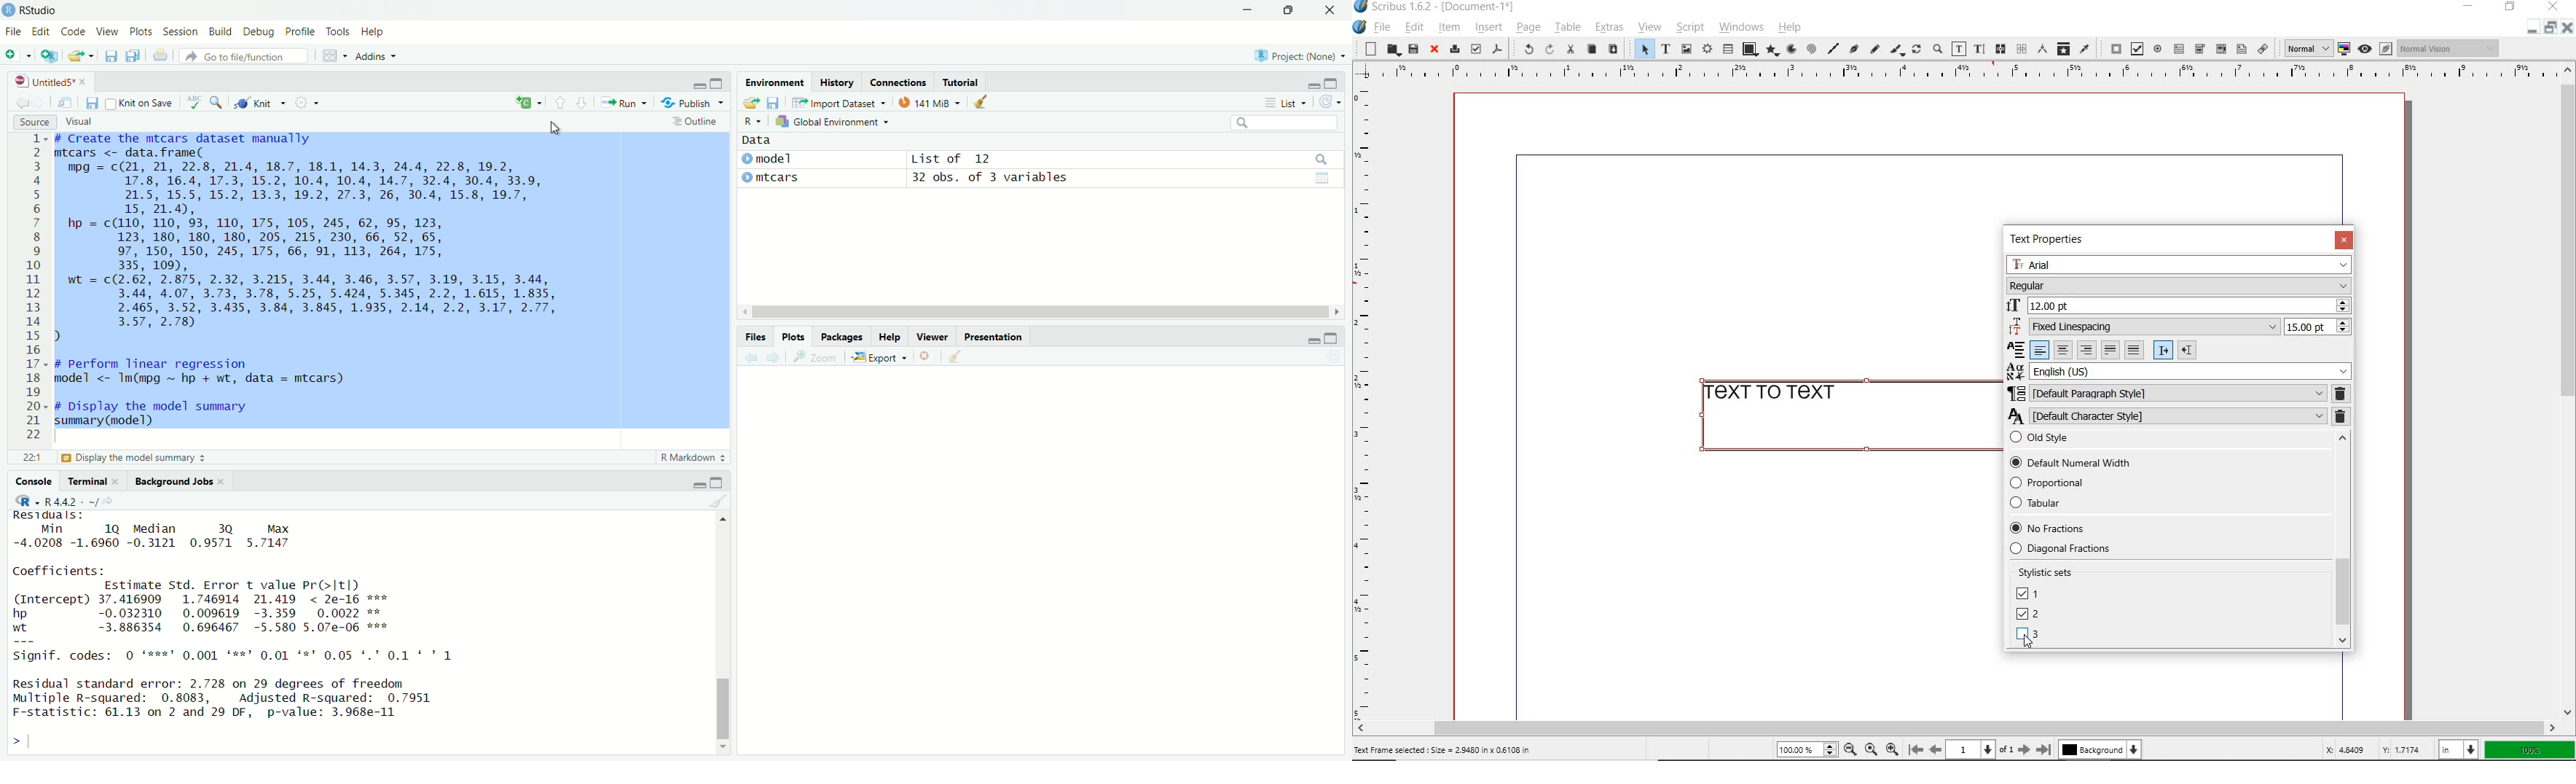 The width and height of the screenshot is (2576, 784). I want to click on knit on save, so click(139, 103).